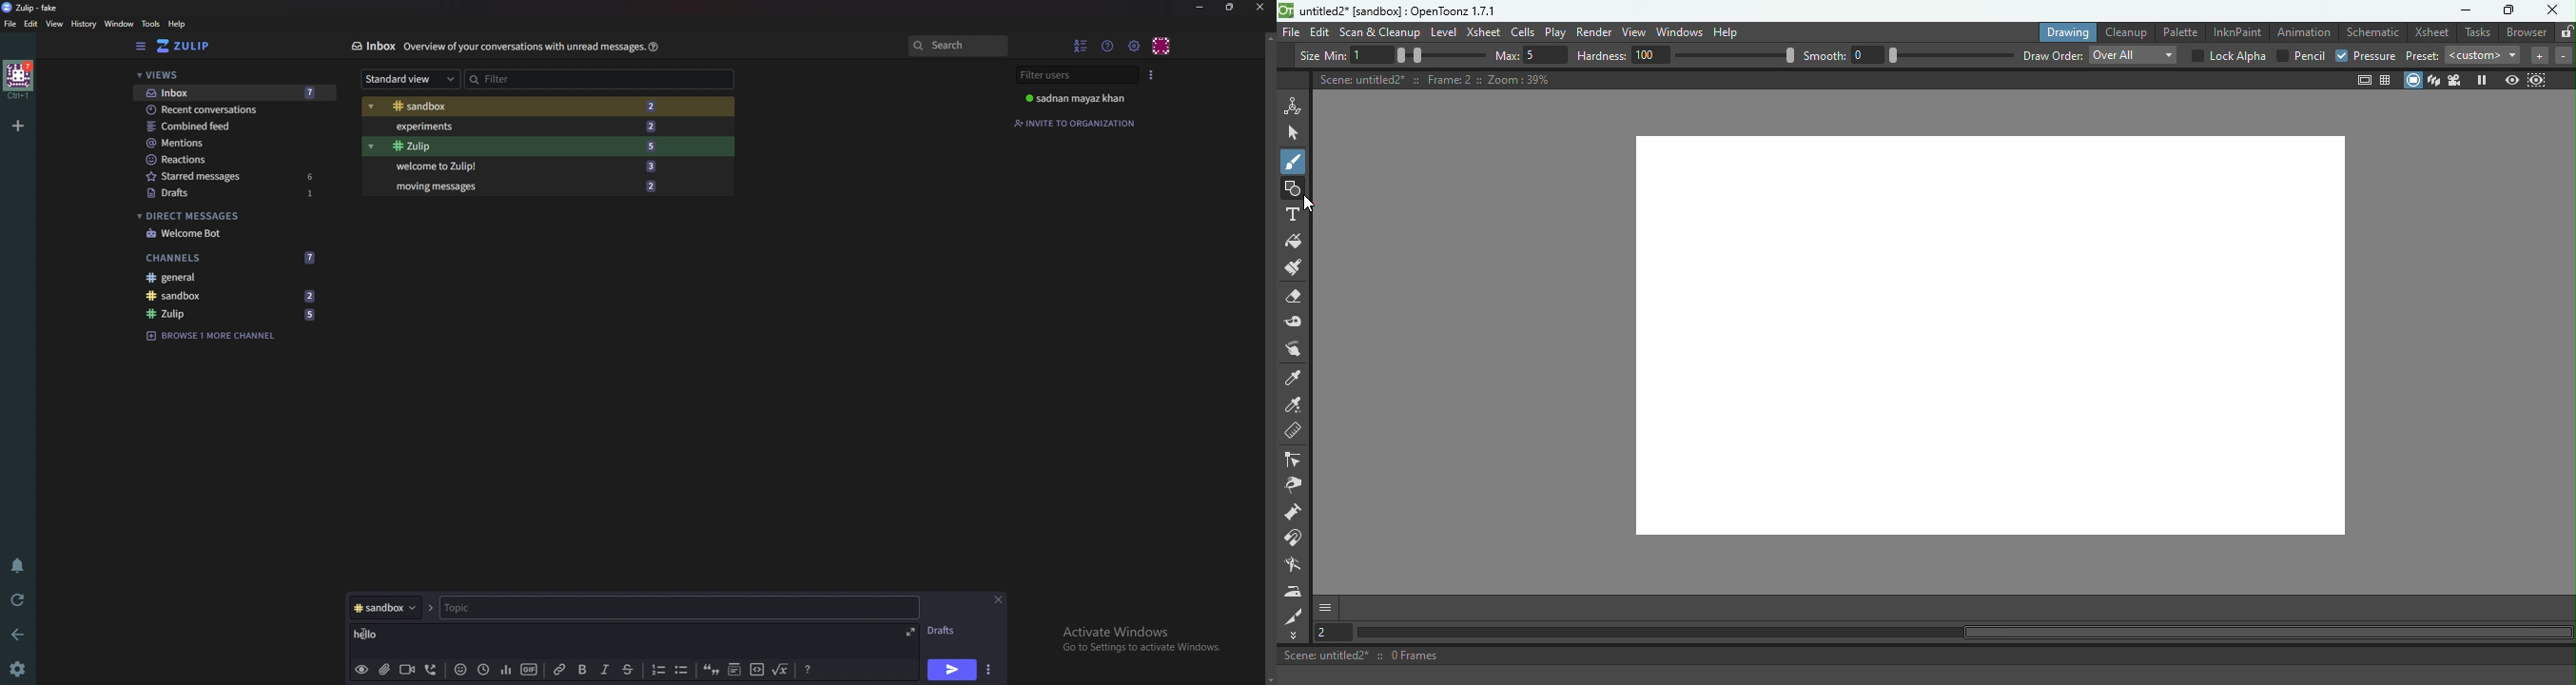 Image resolution: width=2576 pixels, height=700 pixels. What do you see at coordinates (227, 144) in the screenshot?
I see `Mentions` at bounding box center [227, 144].